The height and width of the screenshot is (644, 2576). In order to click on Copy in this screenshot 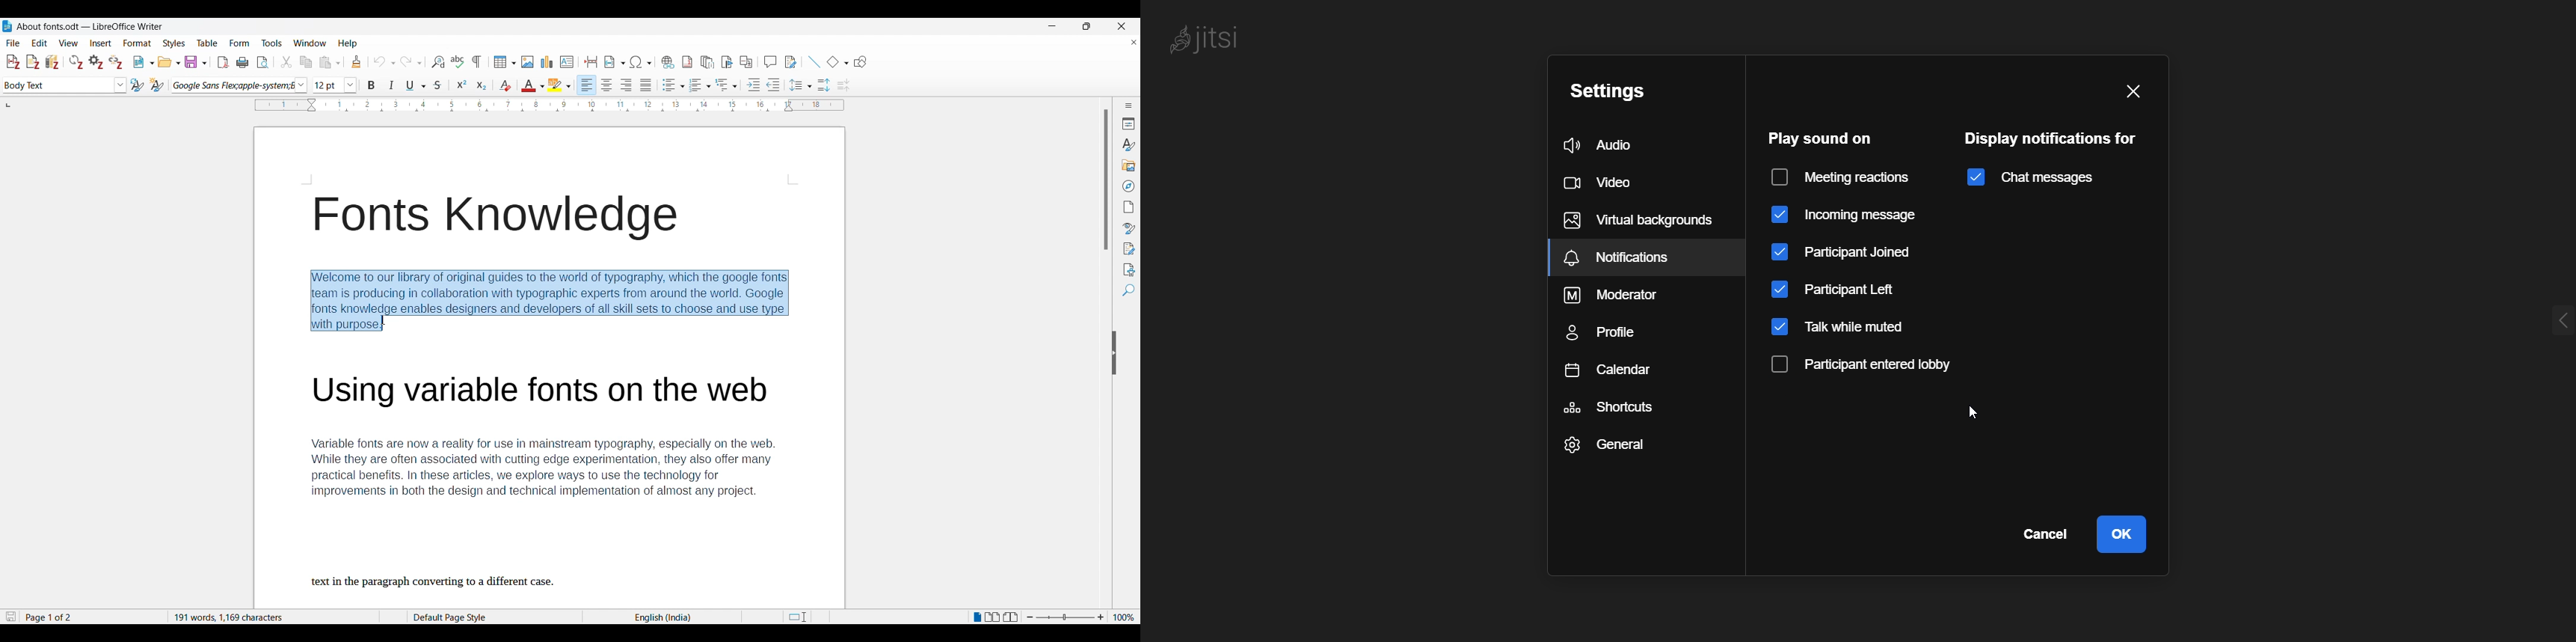, I will do `click(307, 62)`.